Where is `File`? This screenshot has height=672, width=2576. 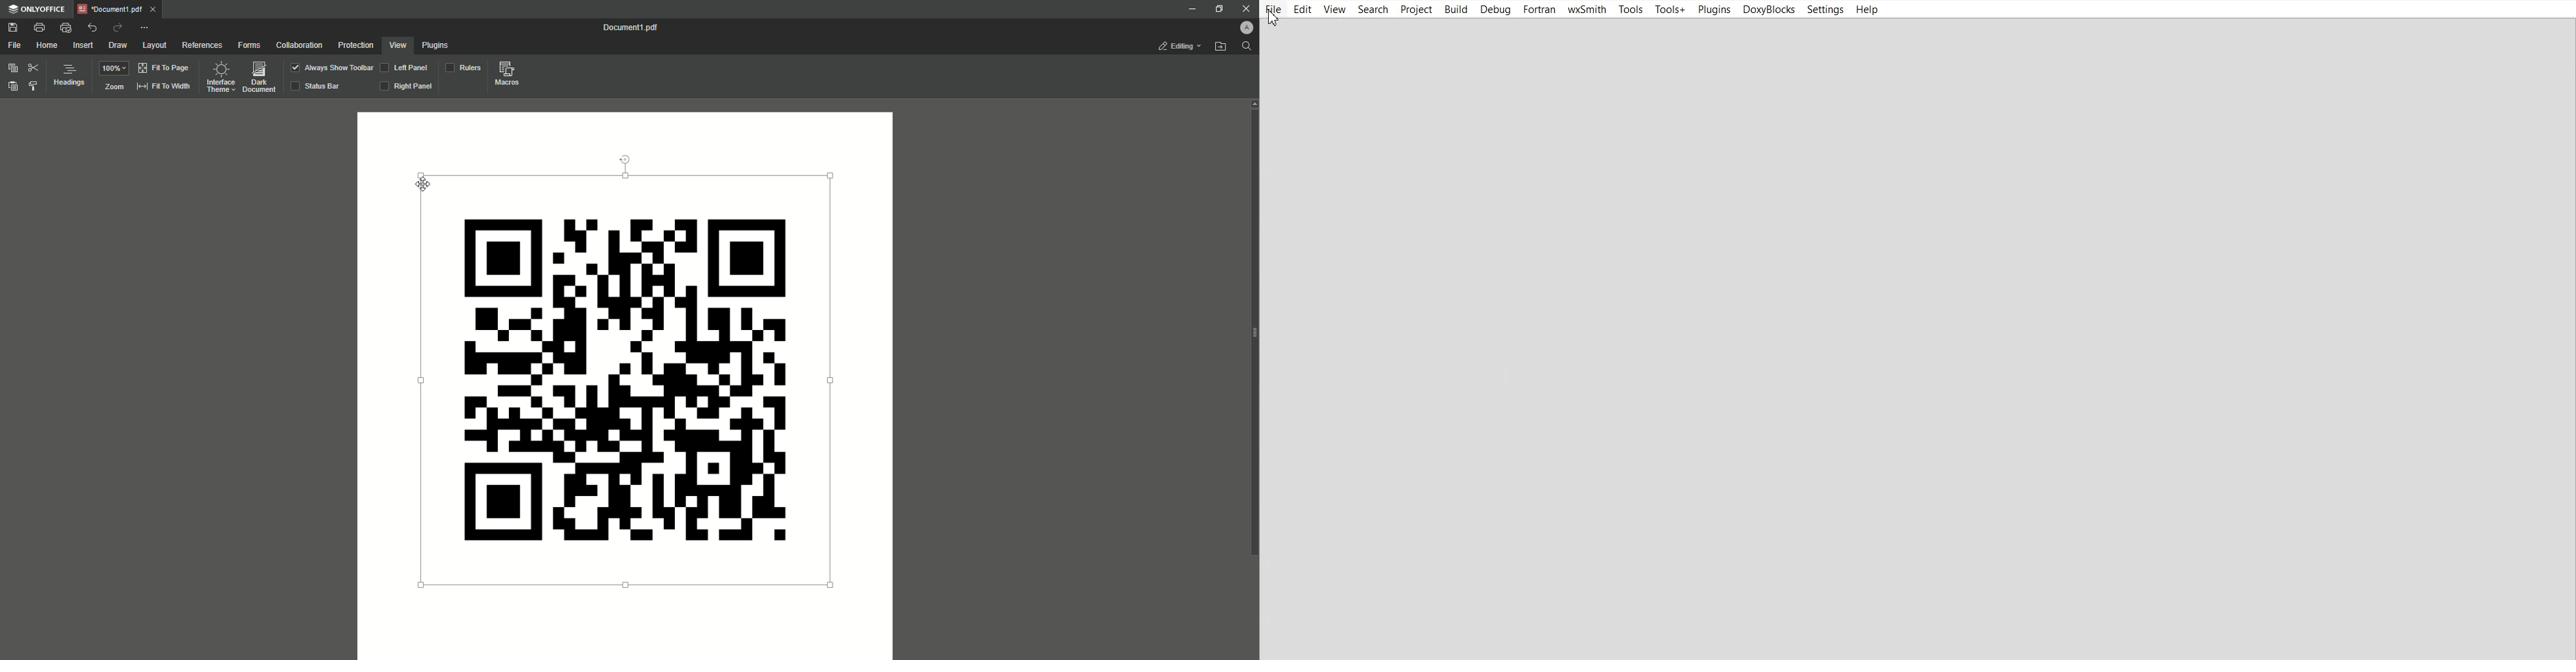 File is located at coordinates (17, 45).